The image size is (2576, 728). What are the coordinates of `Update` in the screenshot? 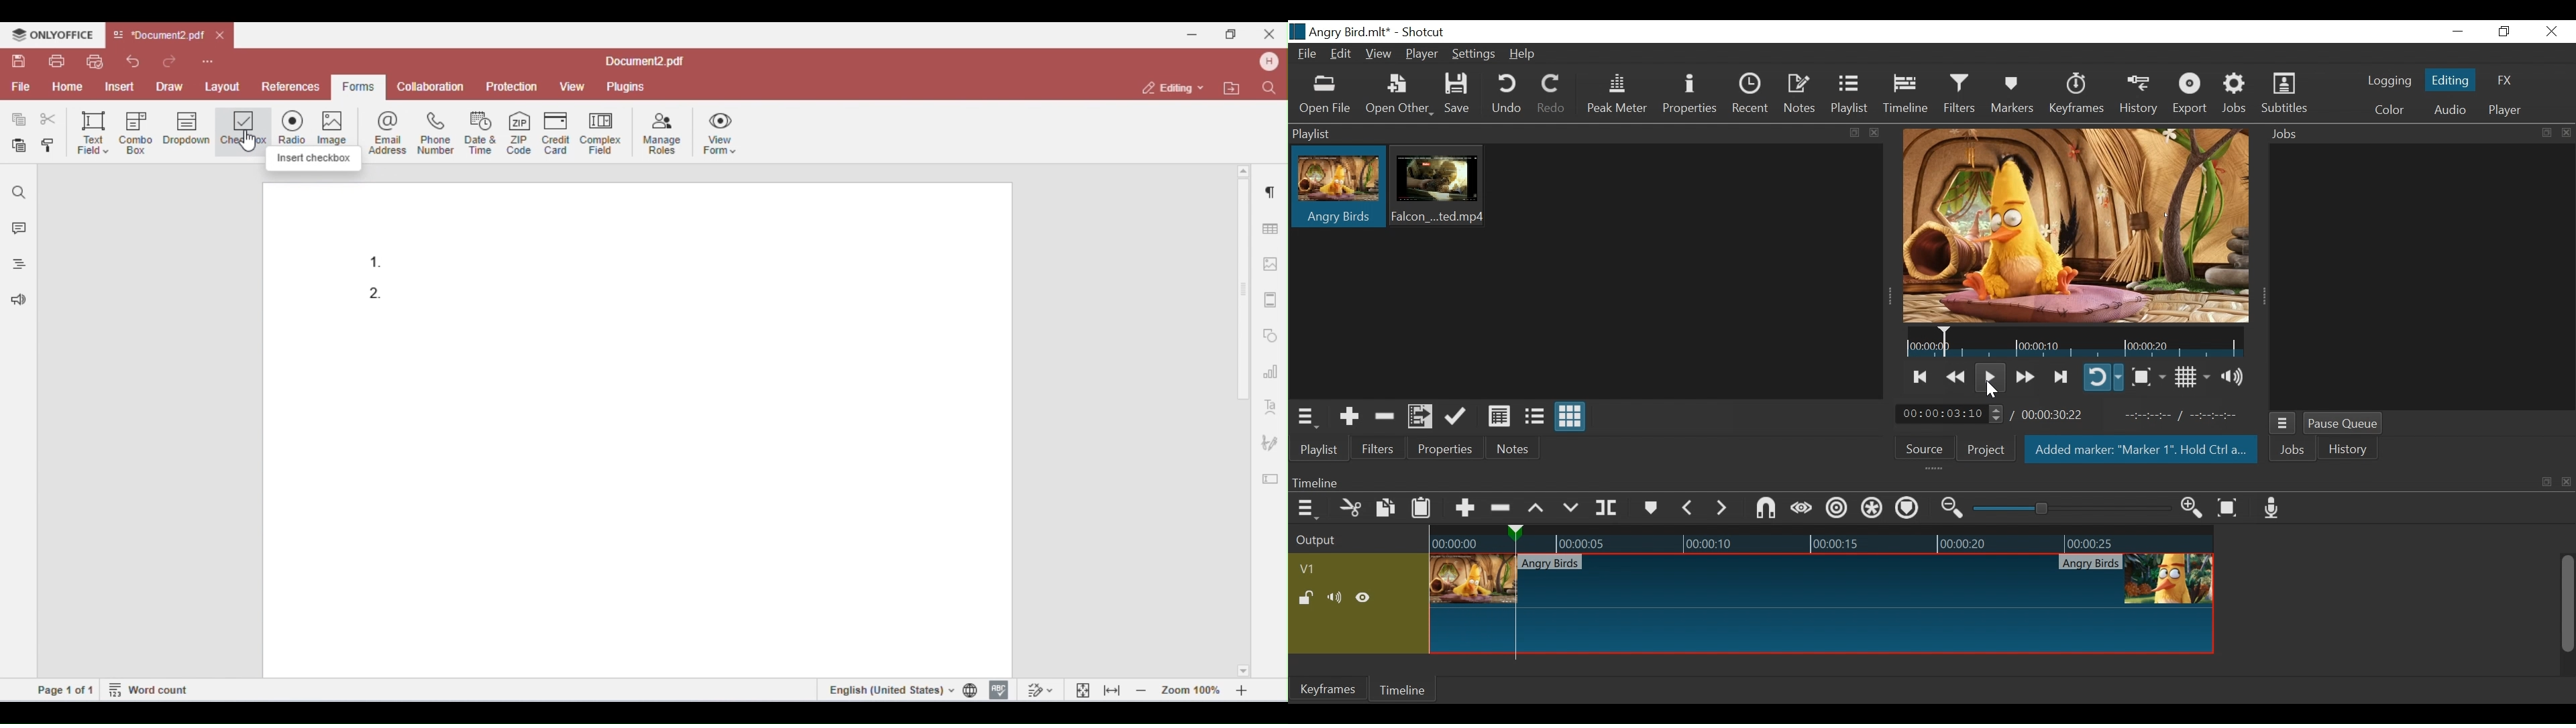 It's located at (1456, 416).